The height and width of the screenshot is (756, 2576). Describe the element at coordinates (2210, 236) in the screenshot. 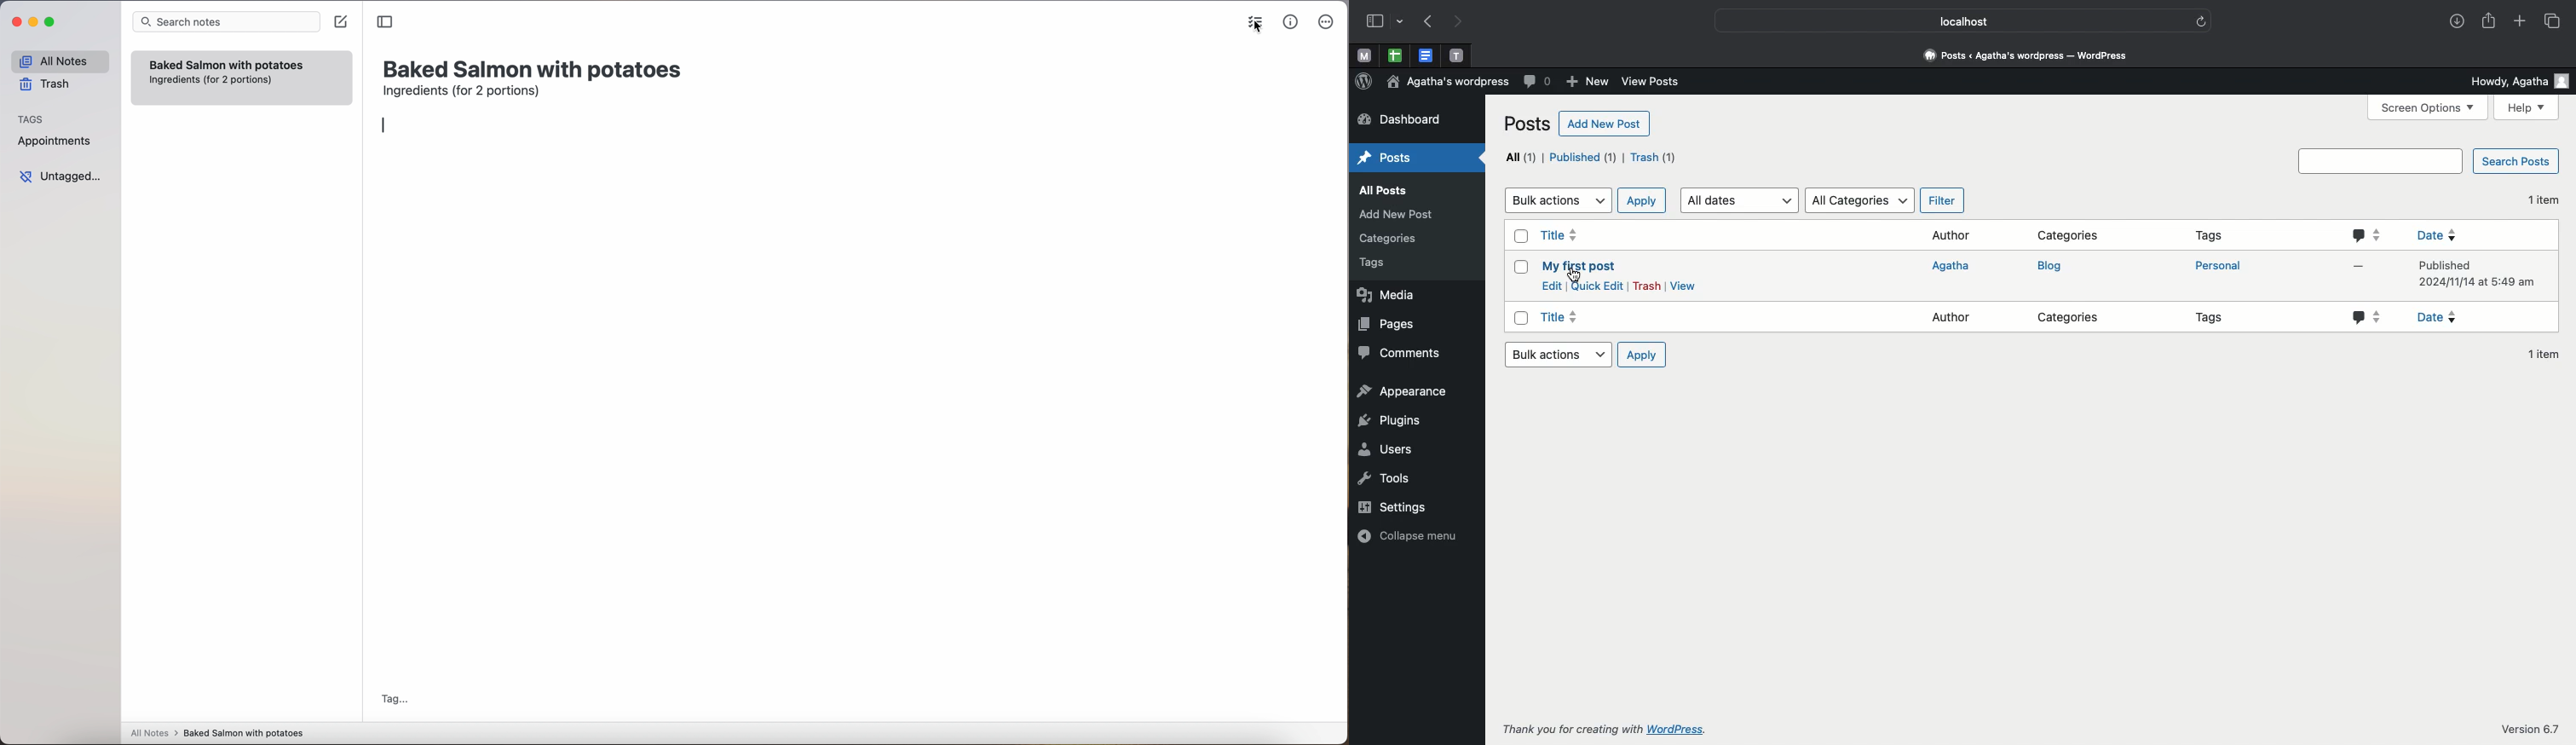

I see `Tags` at that location.